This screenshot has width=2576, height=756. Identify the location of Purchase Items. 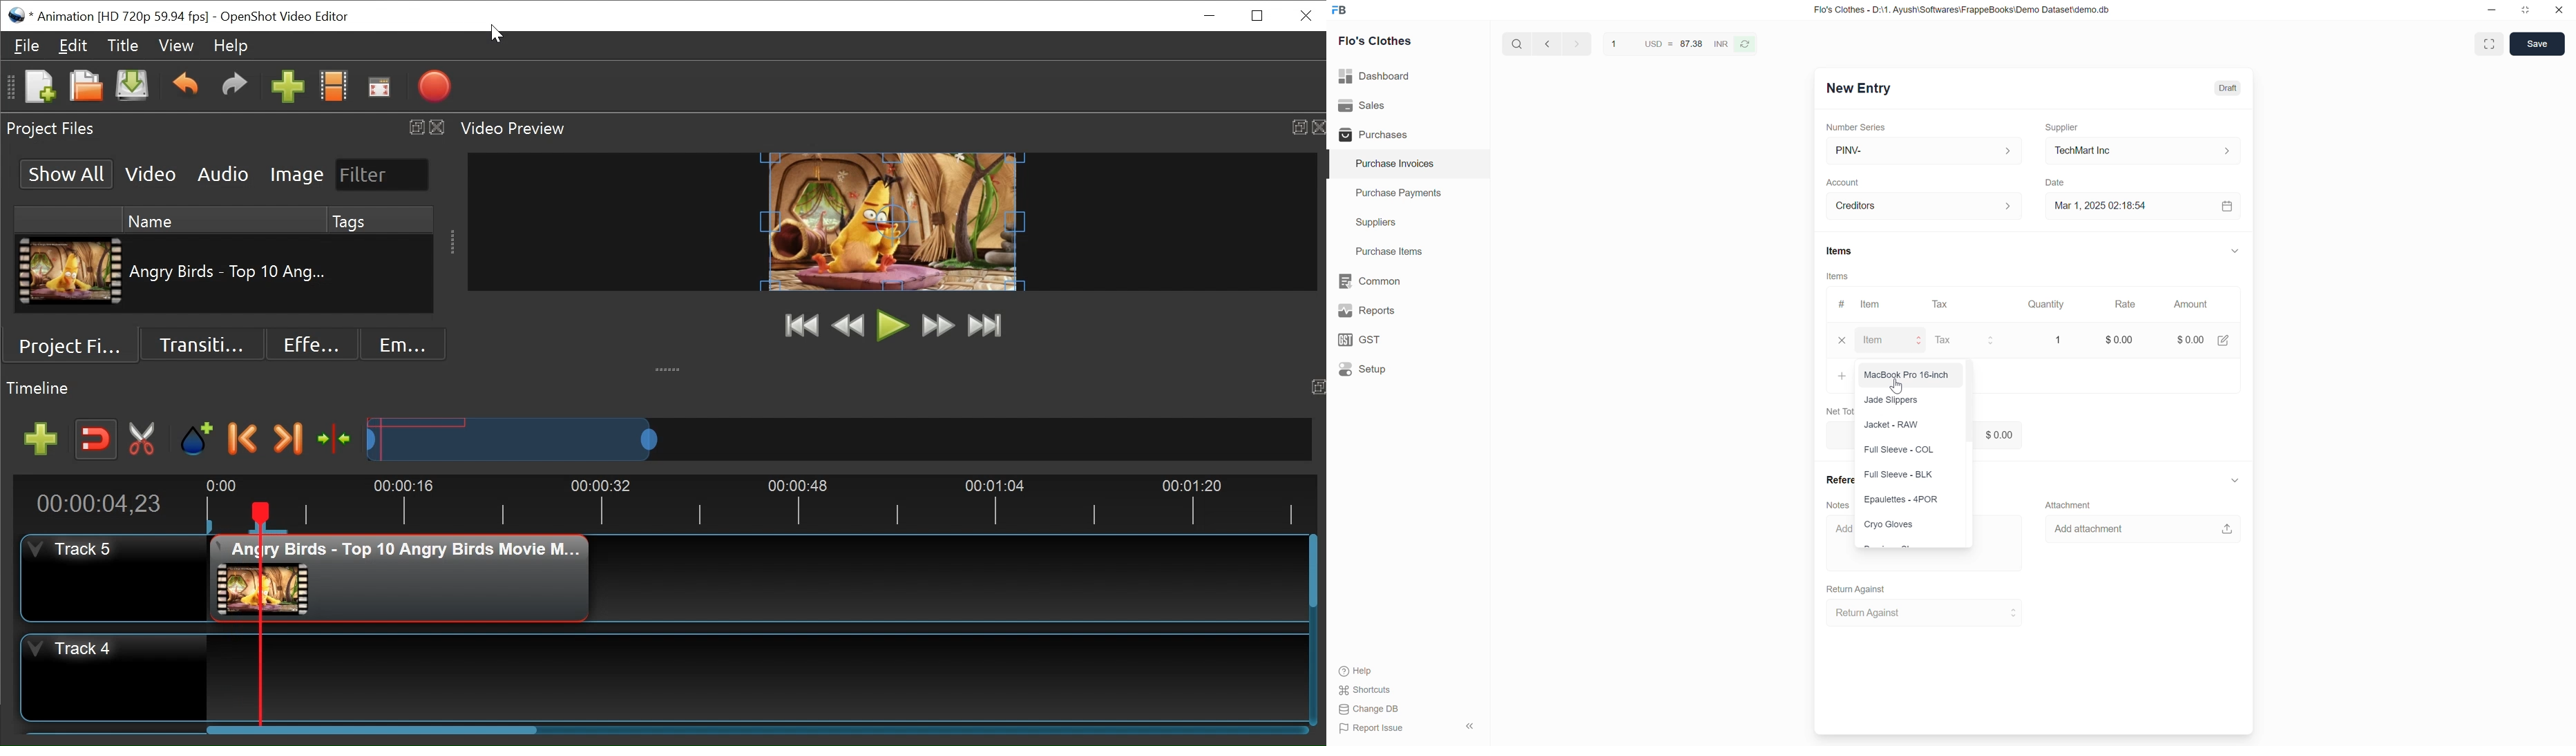
(1408, 252).